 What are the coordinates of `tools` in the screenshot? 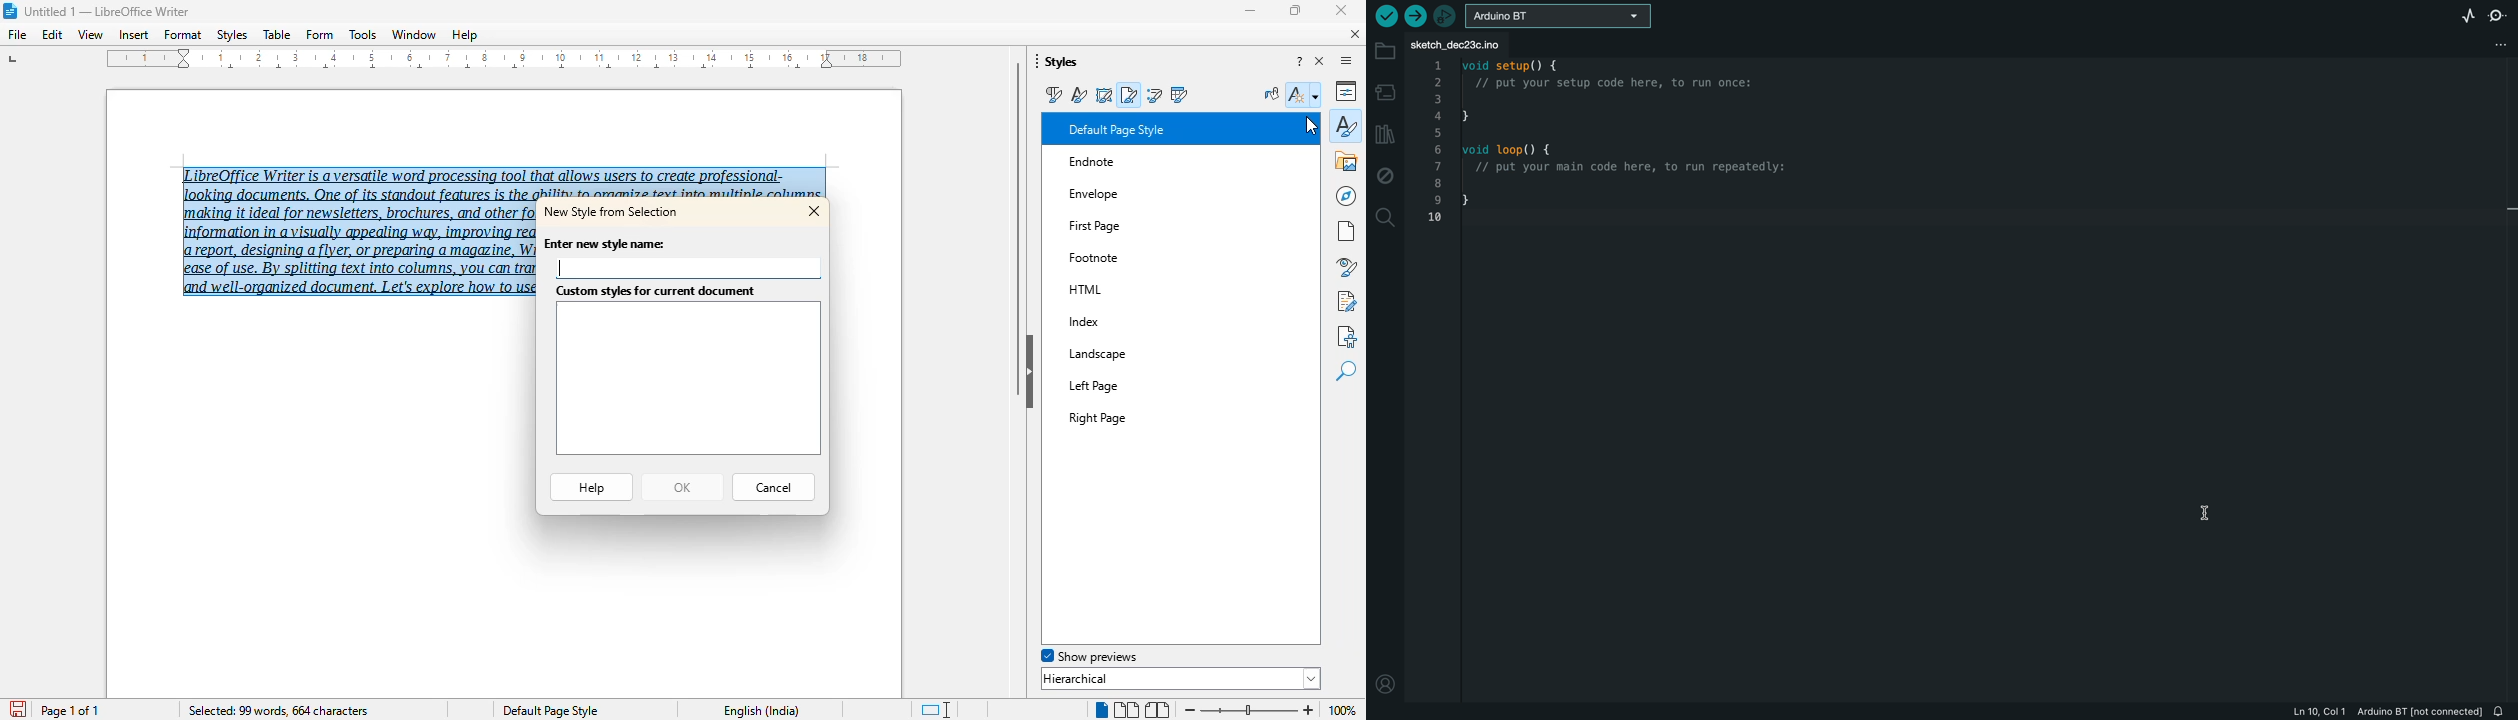 It's located at (363, 35).